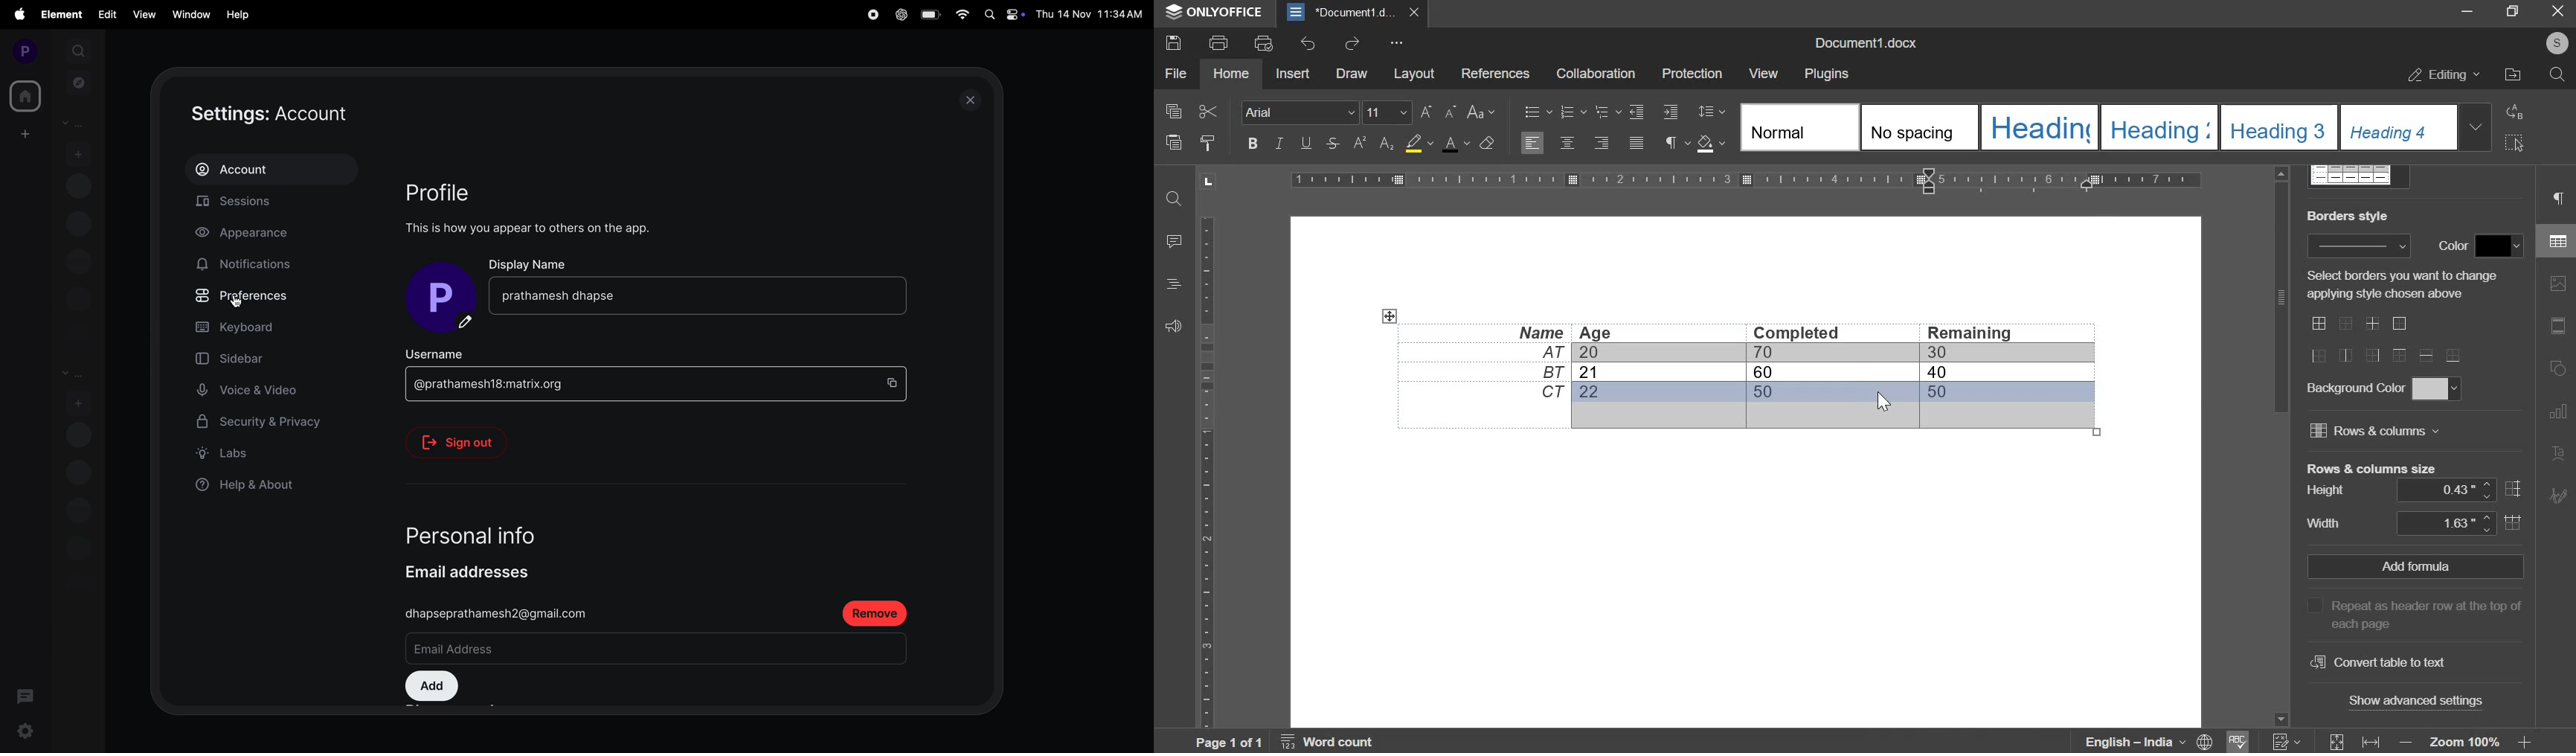 The height and width of the screenshot is (756, 2576). Describe the element at coordinates (248, 359) in the screenshot. I see `sidebar` at that location.